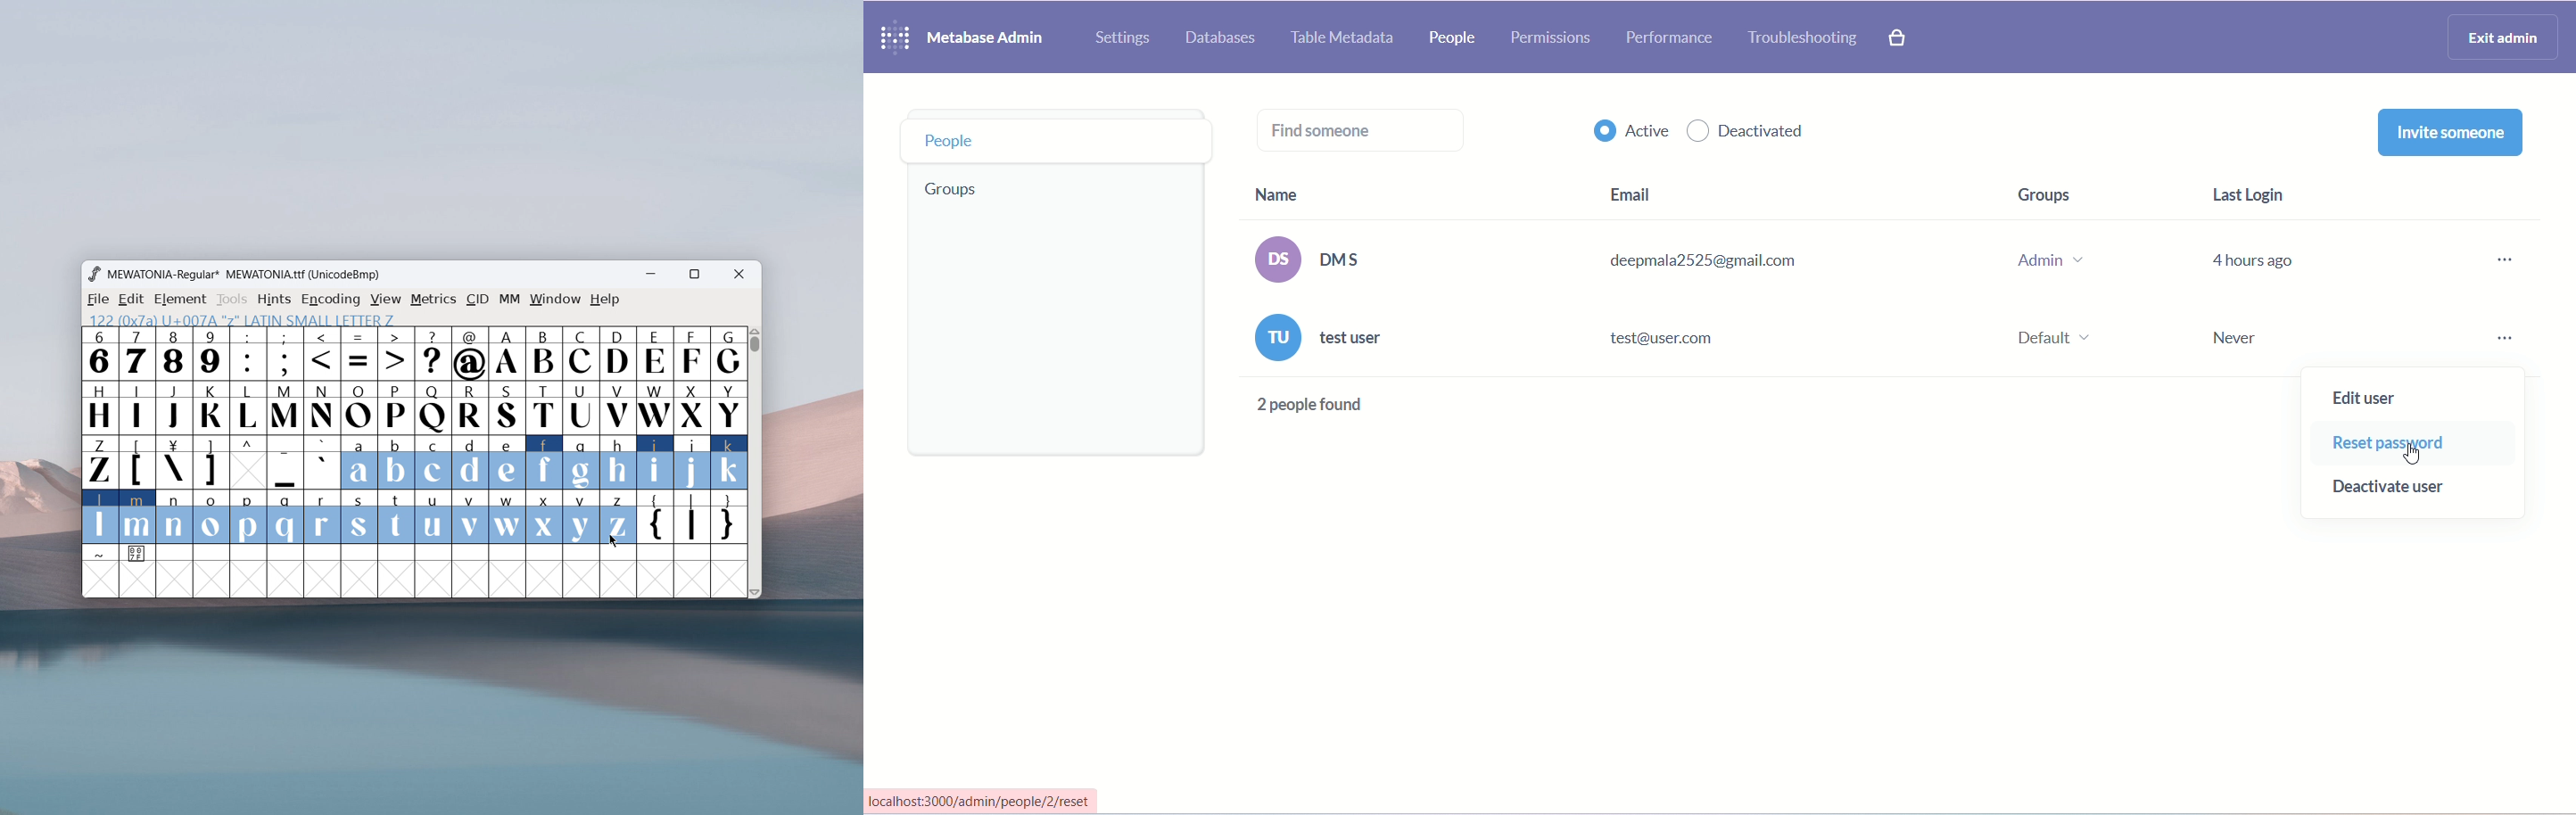  What do you see at coordinates (1631, 135) in the screenshot?
I see `active` at bounding box center [1631, 135].